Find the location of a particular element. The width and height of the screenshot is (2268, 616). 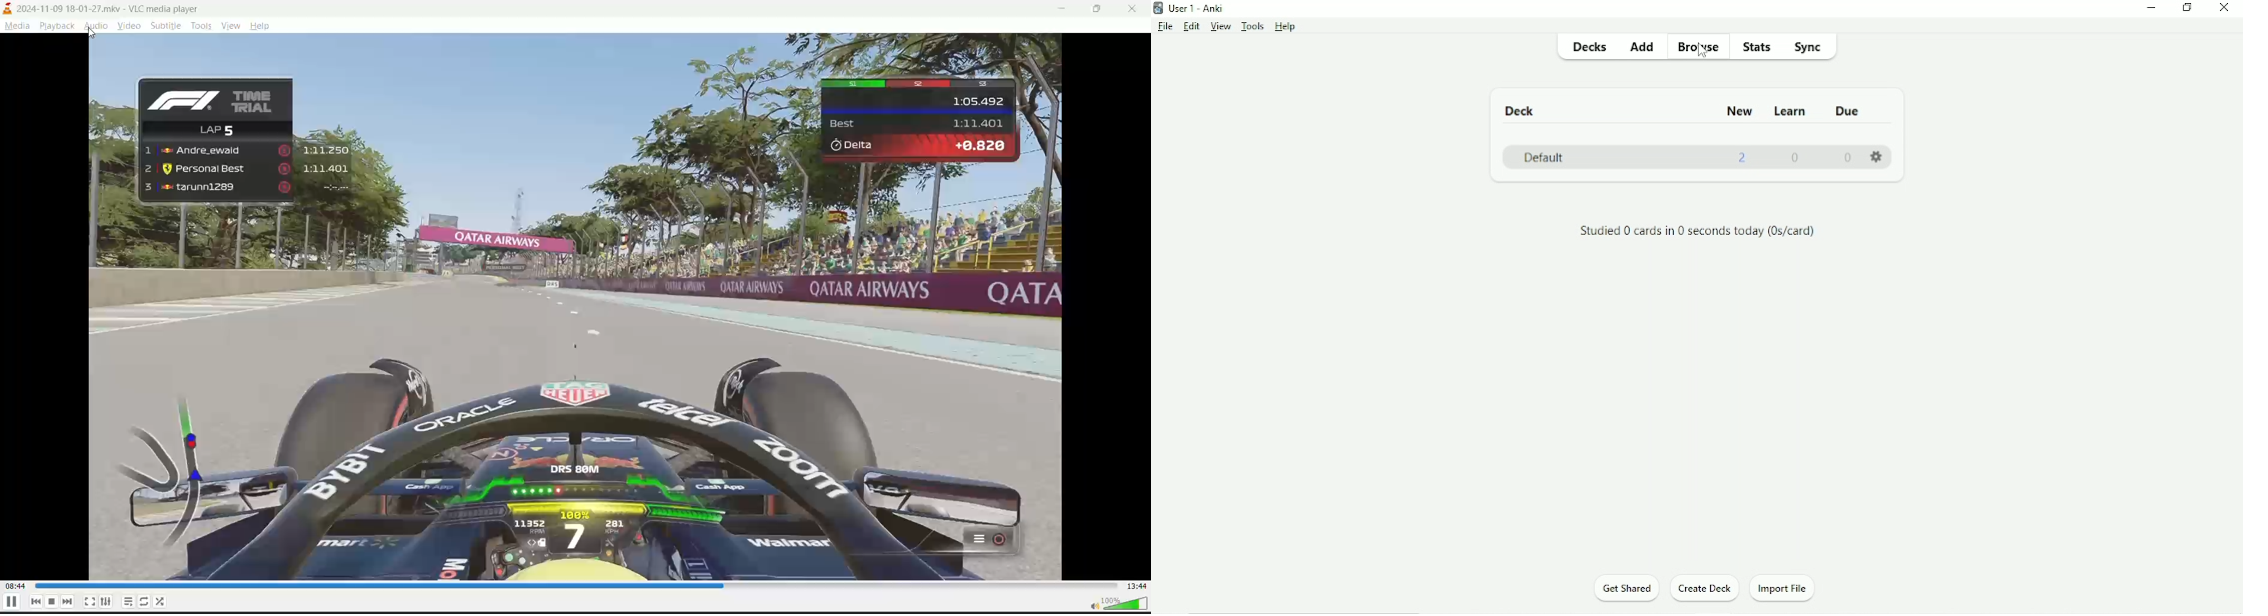

track slider is located at coordinates (581, 835).